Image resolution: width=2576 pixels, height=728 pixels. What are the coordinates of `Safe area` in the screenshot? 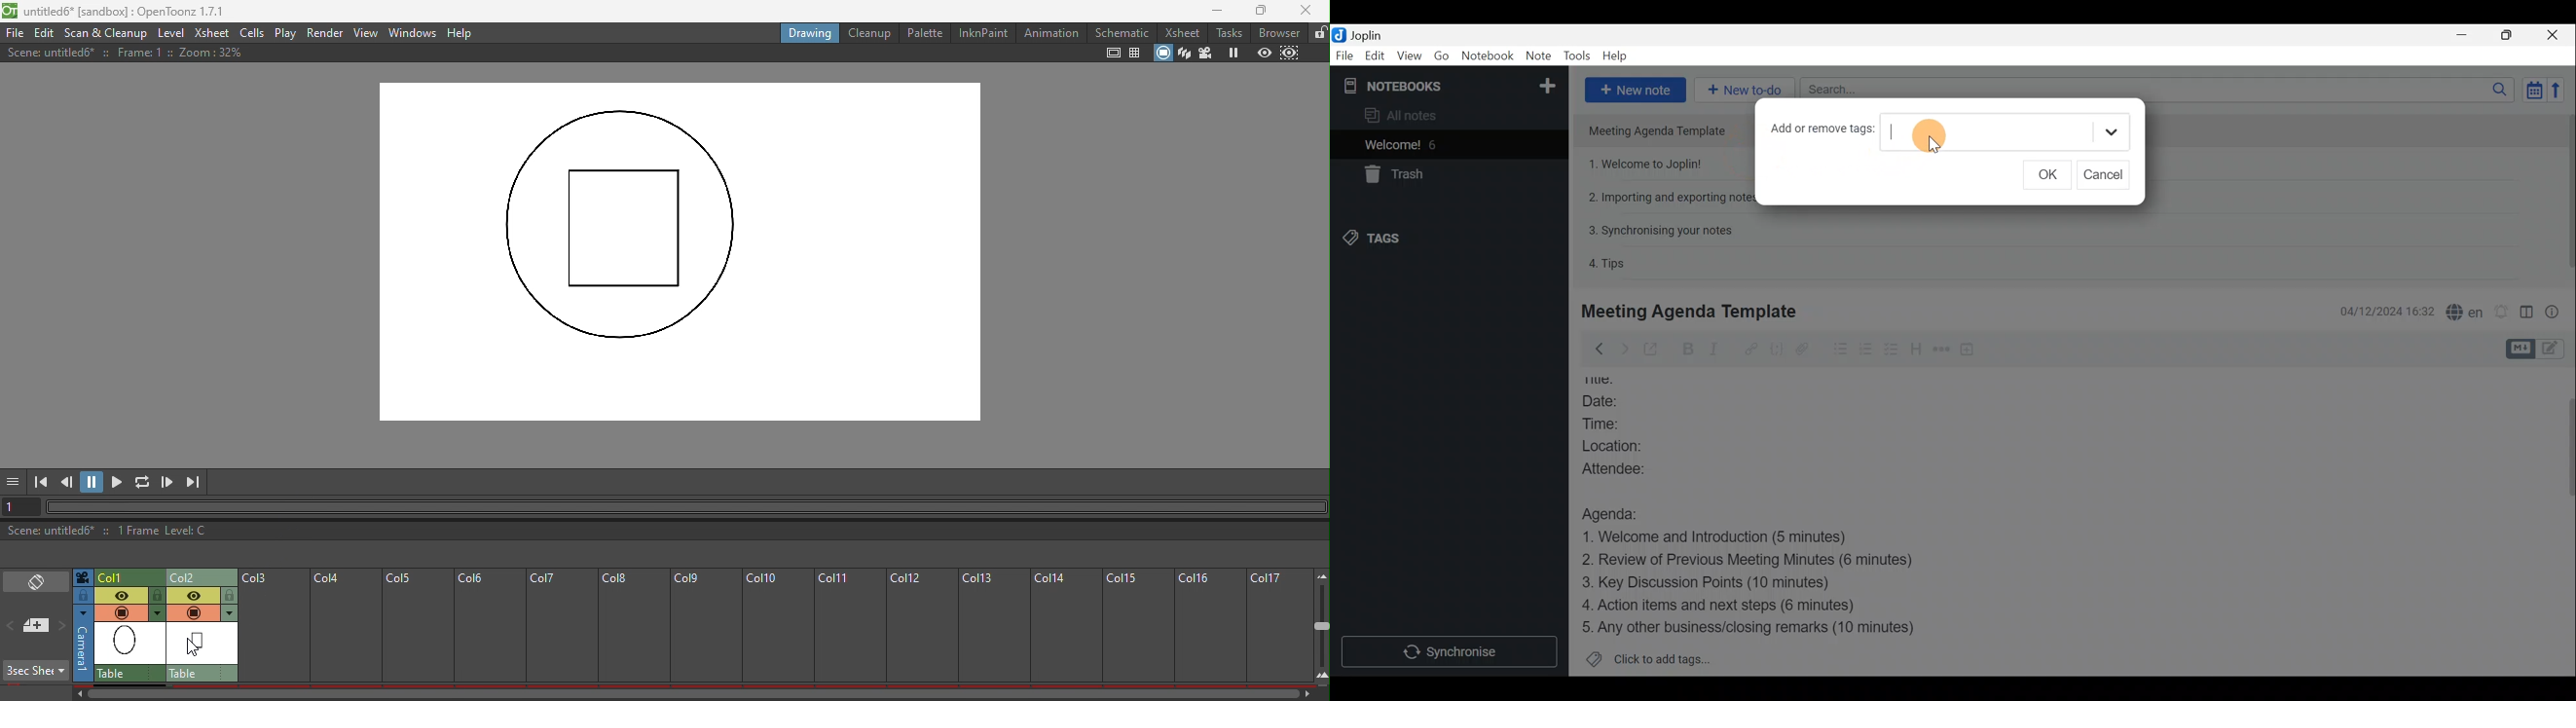 It's located at (1113, 55).